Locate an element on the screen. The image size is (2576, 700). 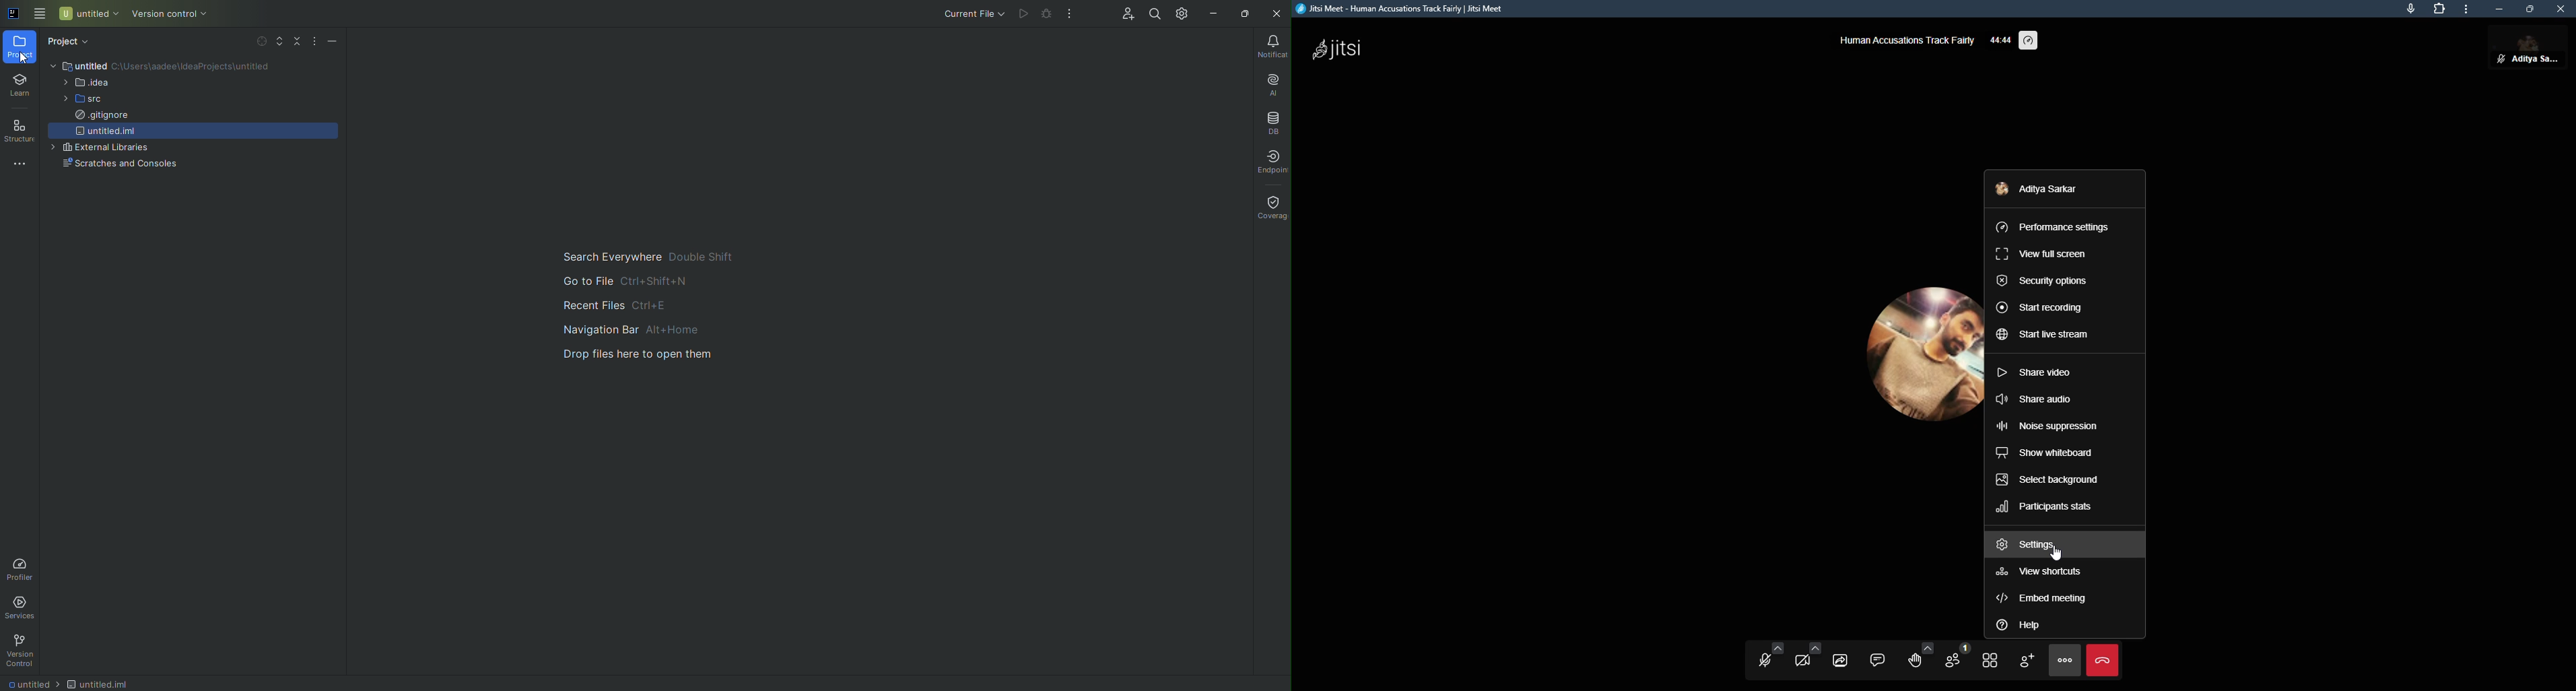
view full screen is located at coordinates (2040, 252).